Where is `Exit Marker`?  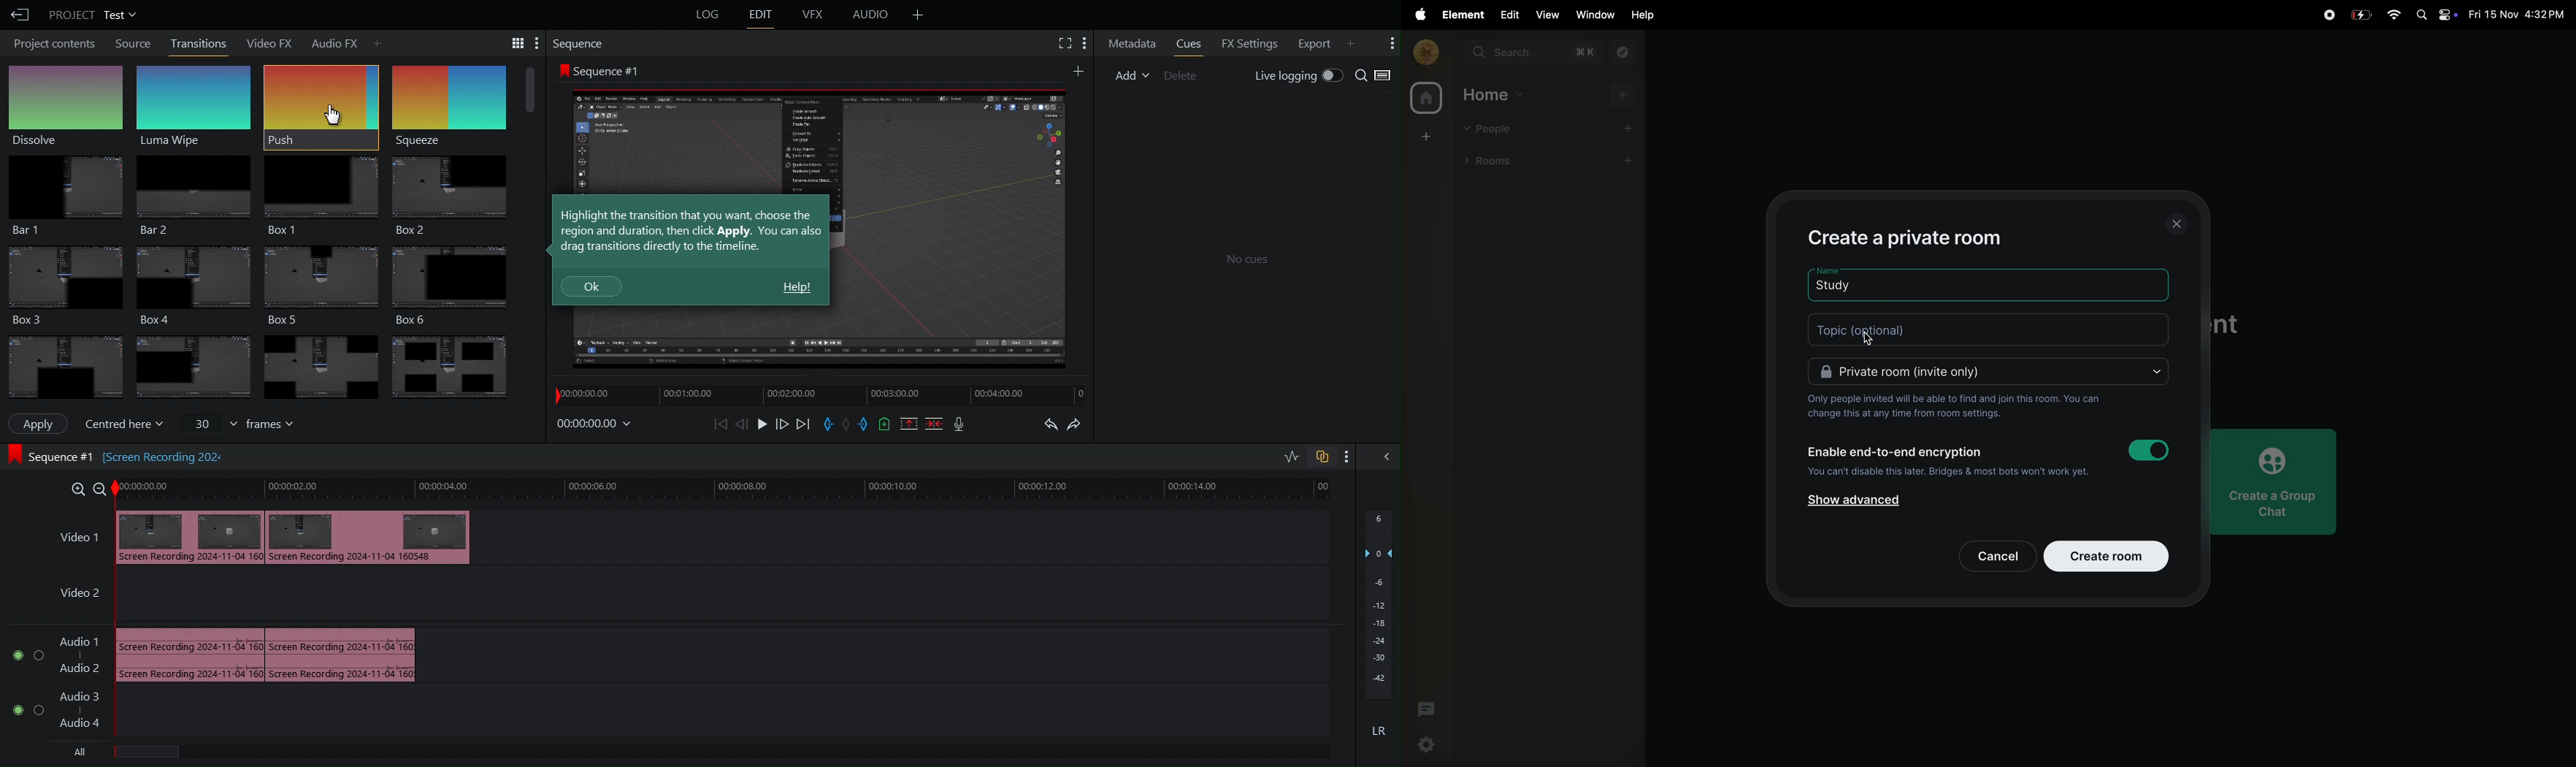 Exit Marker is located at coordinates (867, 427).